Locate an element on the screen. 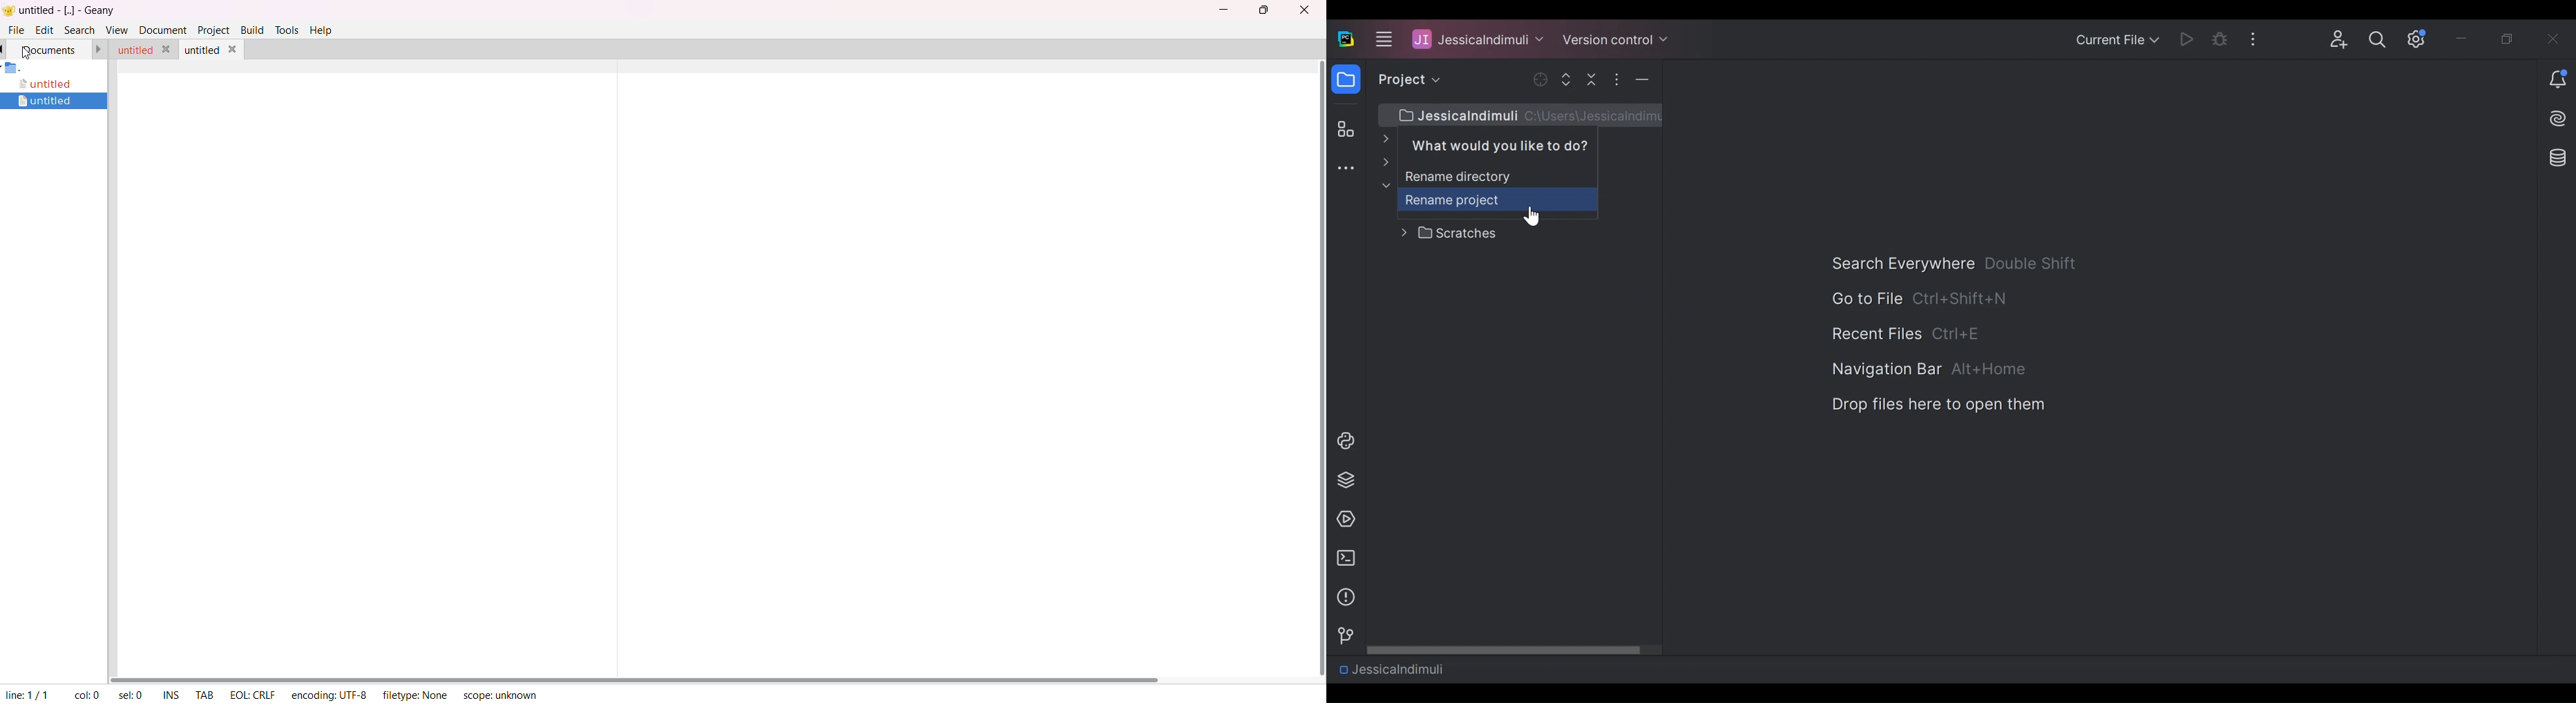  Project Name is located at coordinates (1391, 669).